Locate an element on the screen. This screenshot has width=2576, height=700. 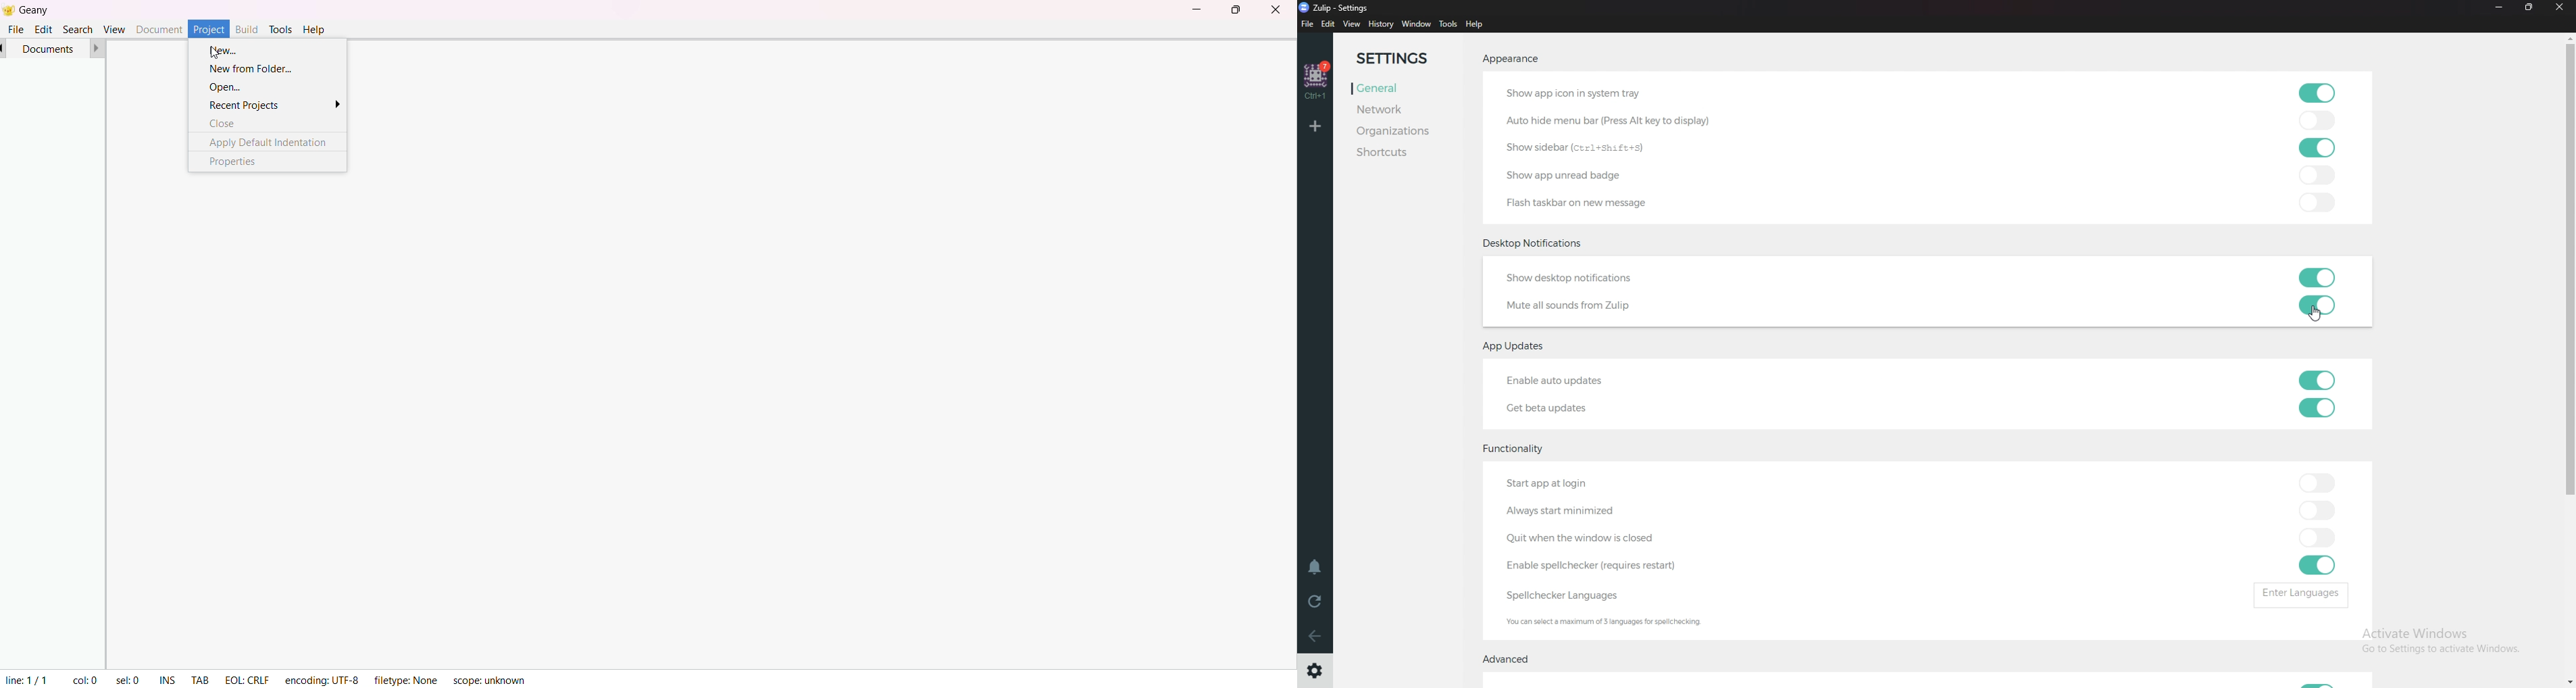
Resize is located at coordinates (2530, 8).